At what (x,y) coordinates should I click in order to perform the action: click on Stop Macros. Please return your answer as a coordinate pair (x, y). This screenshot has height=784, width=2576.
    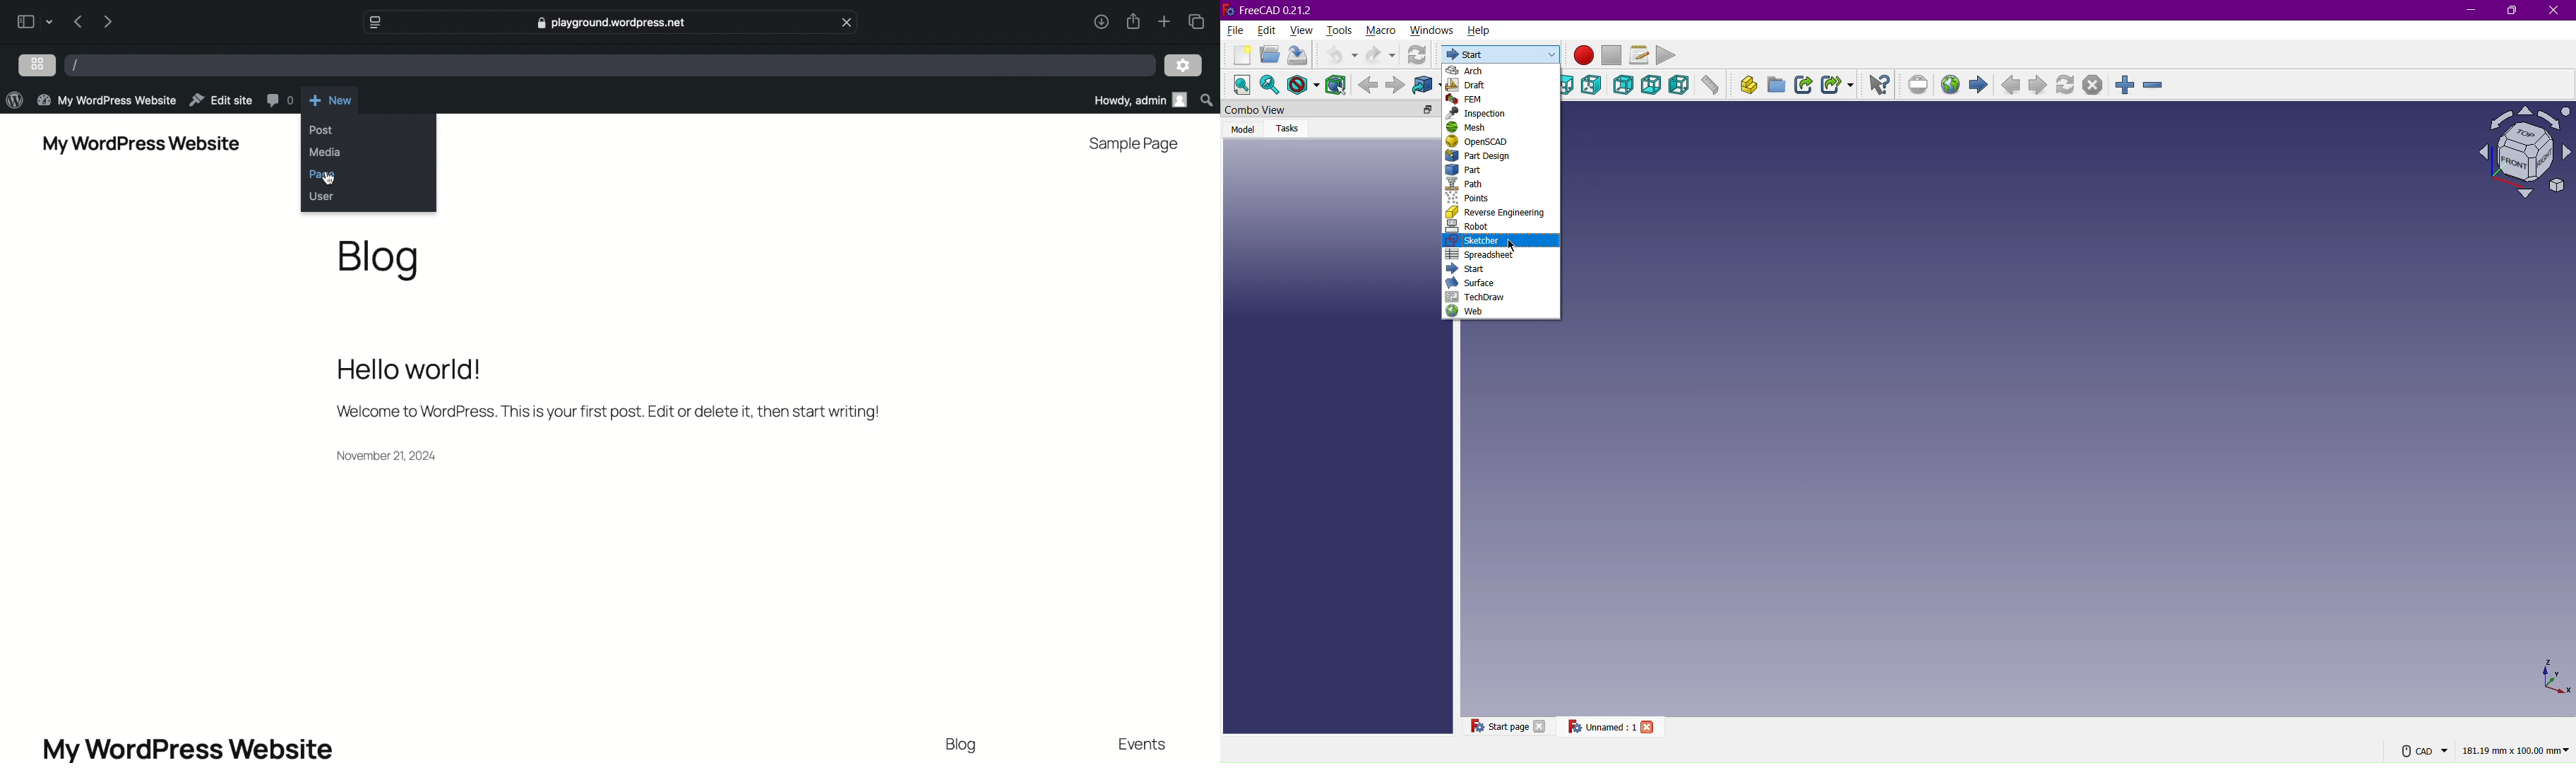
    Looking at the image, I should click on (1611, 56).